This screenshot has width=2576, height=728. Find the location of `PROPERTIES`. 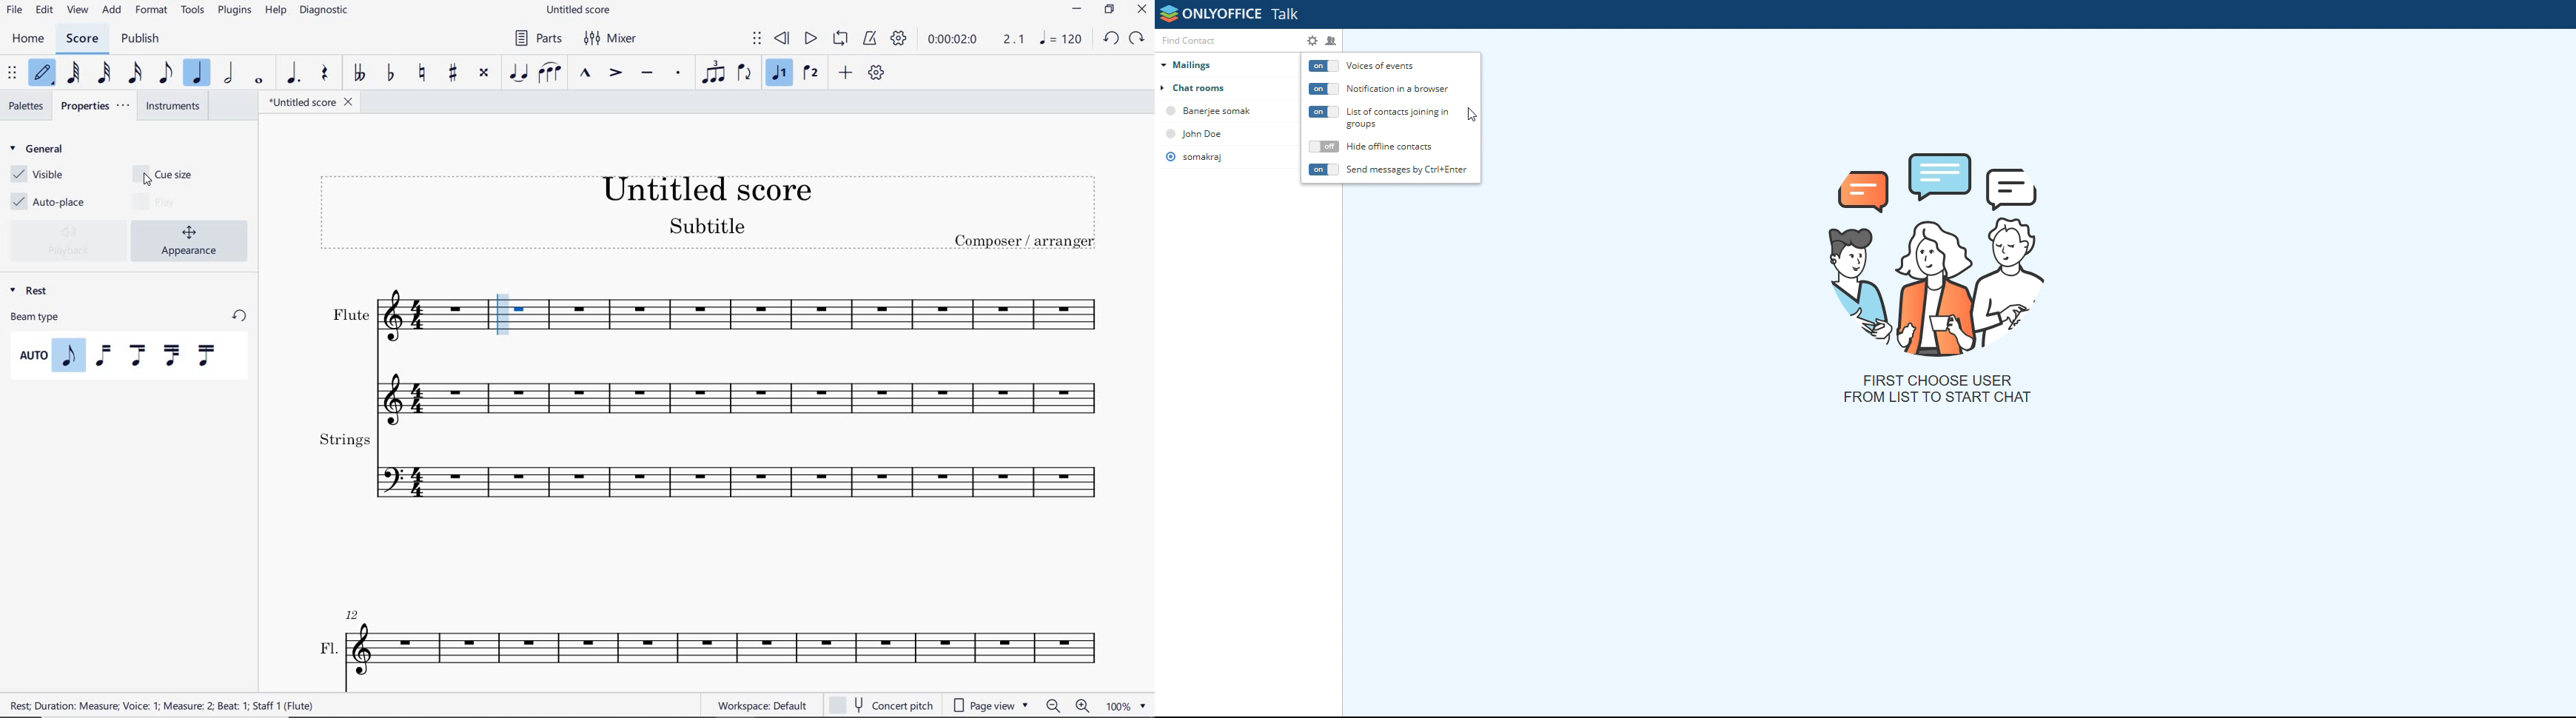

PROPERTIES is located at coordinates (100, 107).